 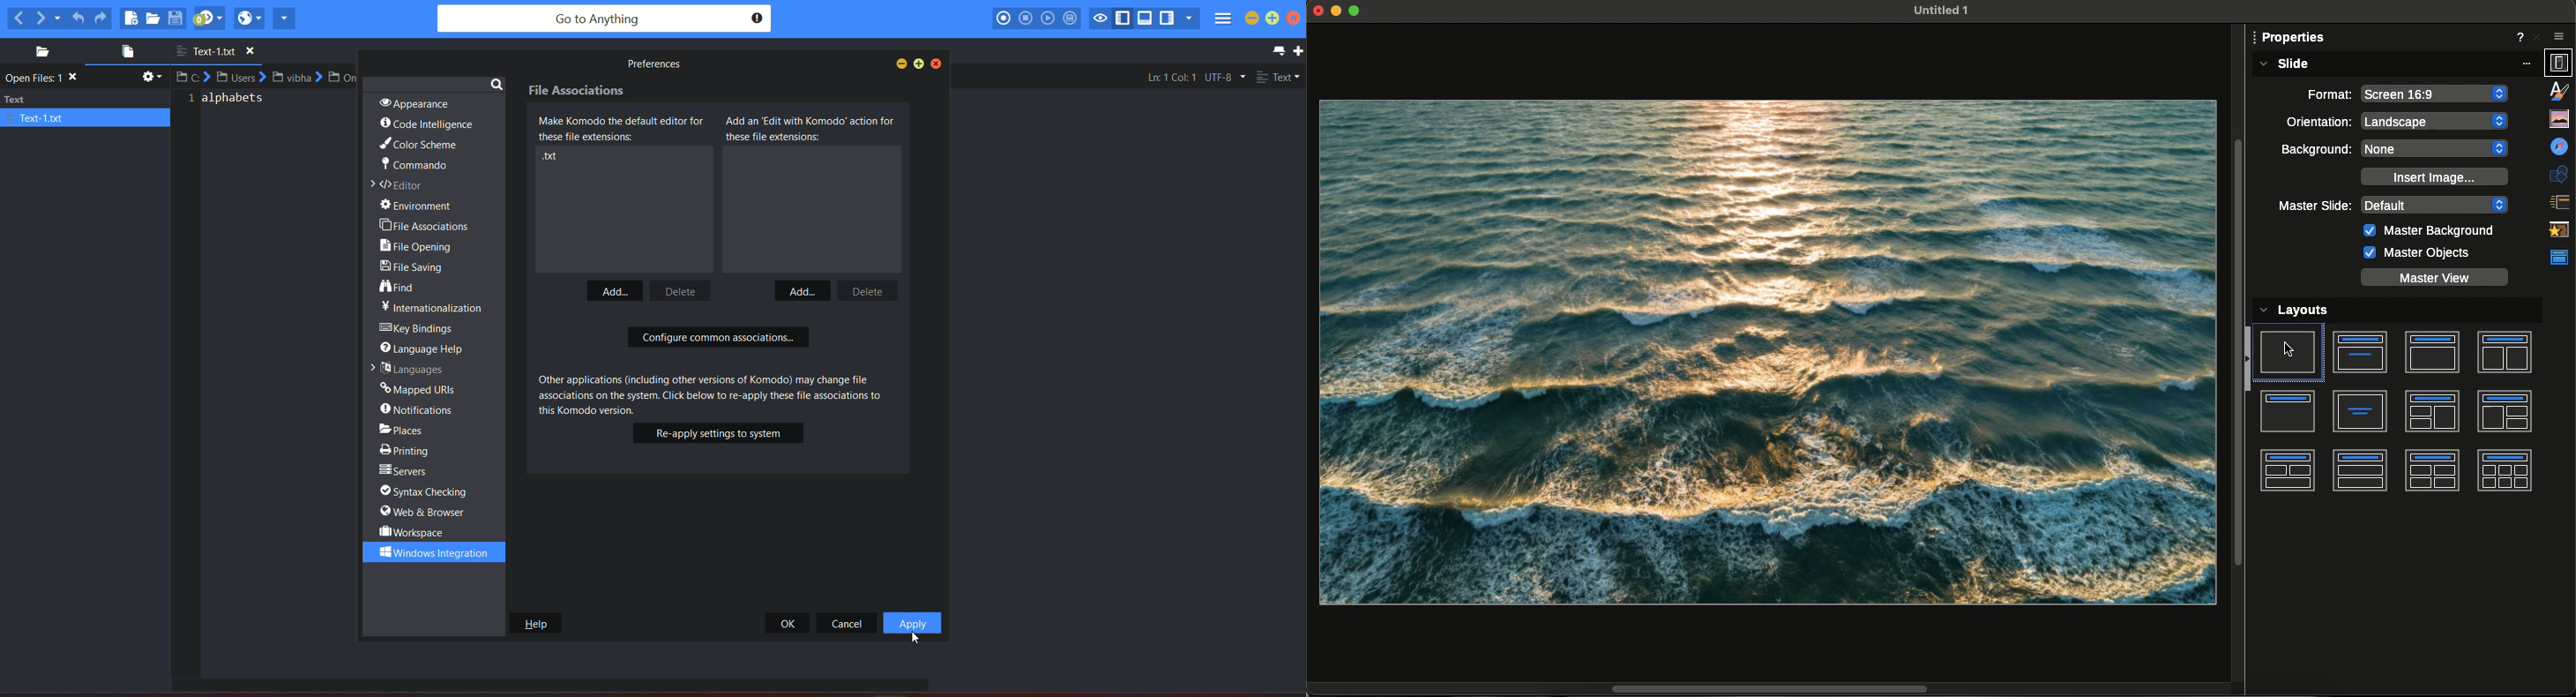 I want to click on color scheme, so click(x=417, y=146).